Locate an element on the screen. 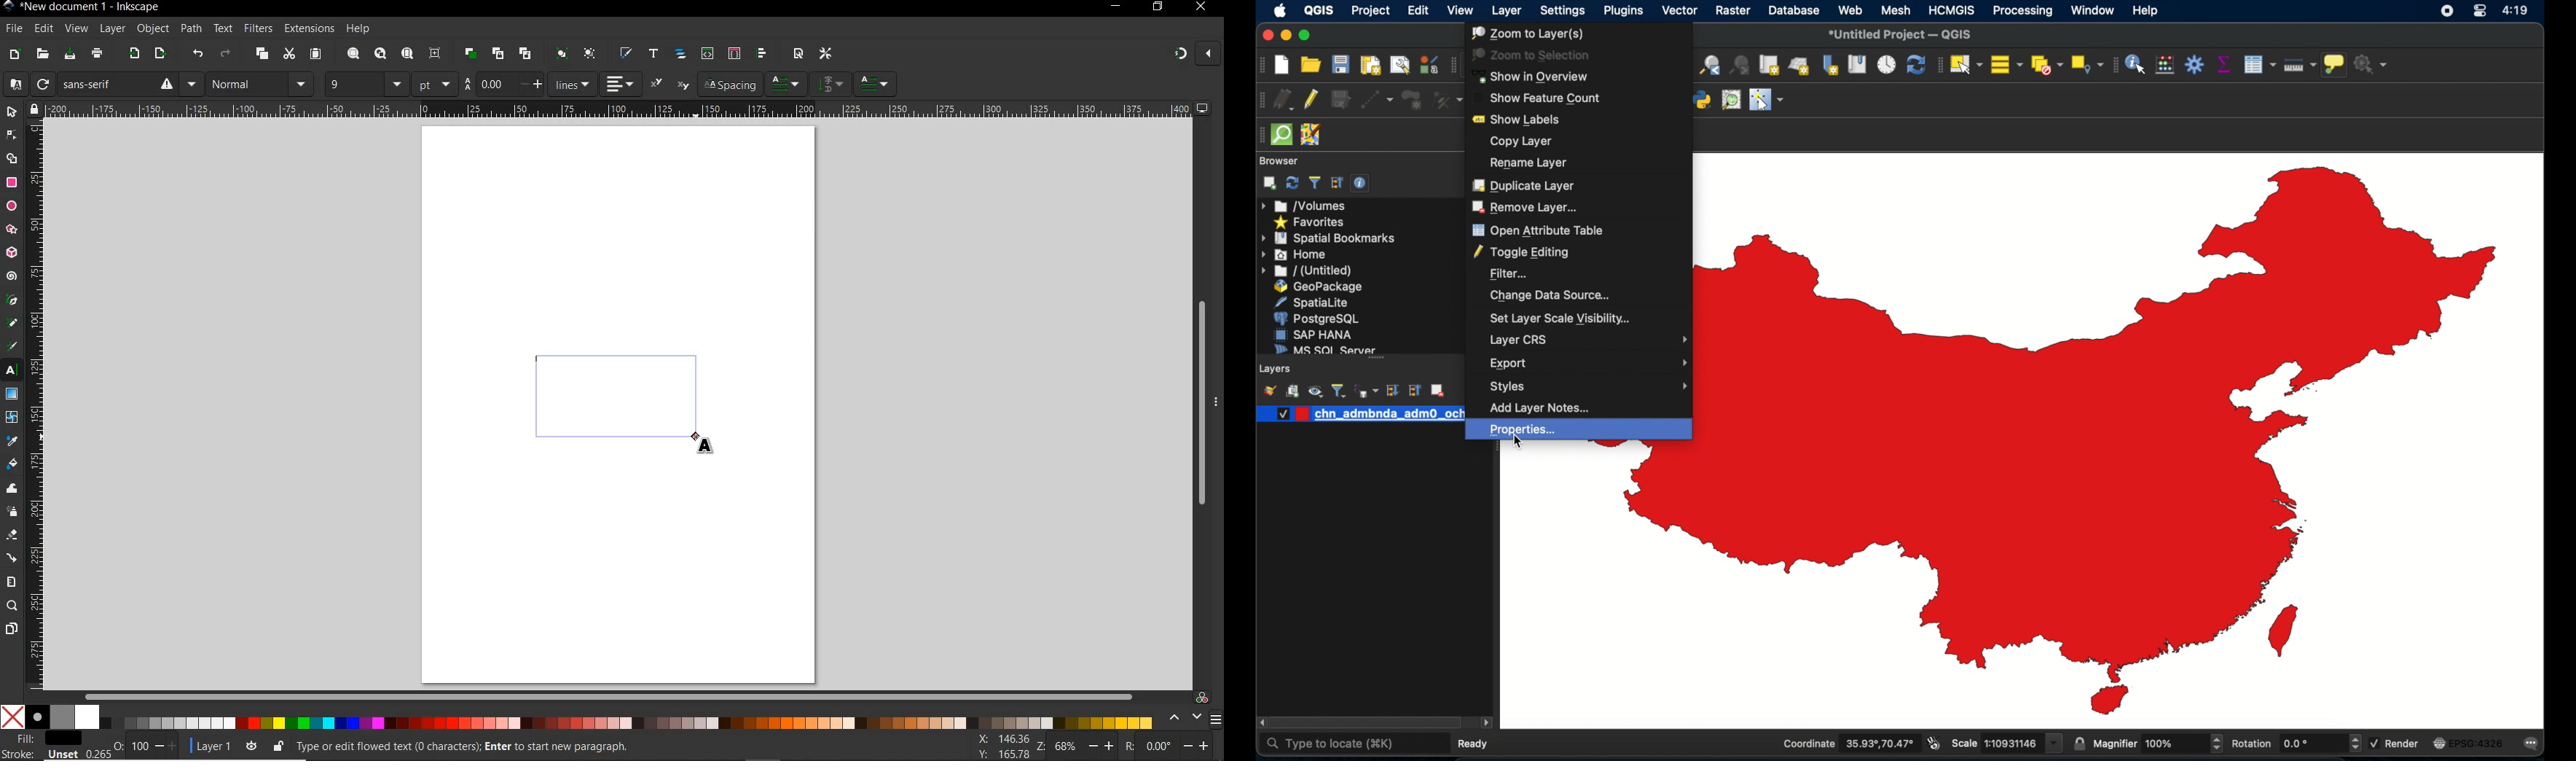 Image resolution: width=2576 pixels, height=784 pixels. increase/decrease is located at coordinates (1103, 745).